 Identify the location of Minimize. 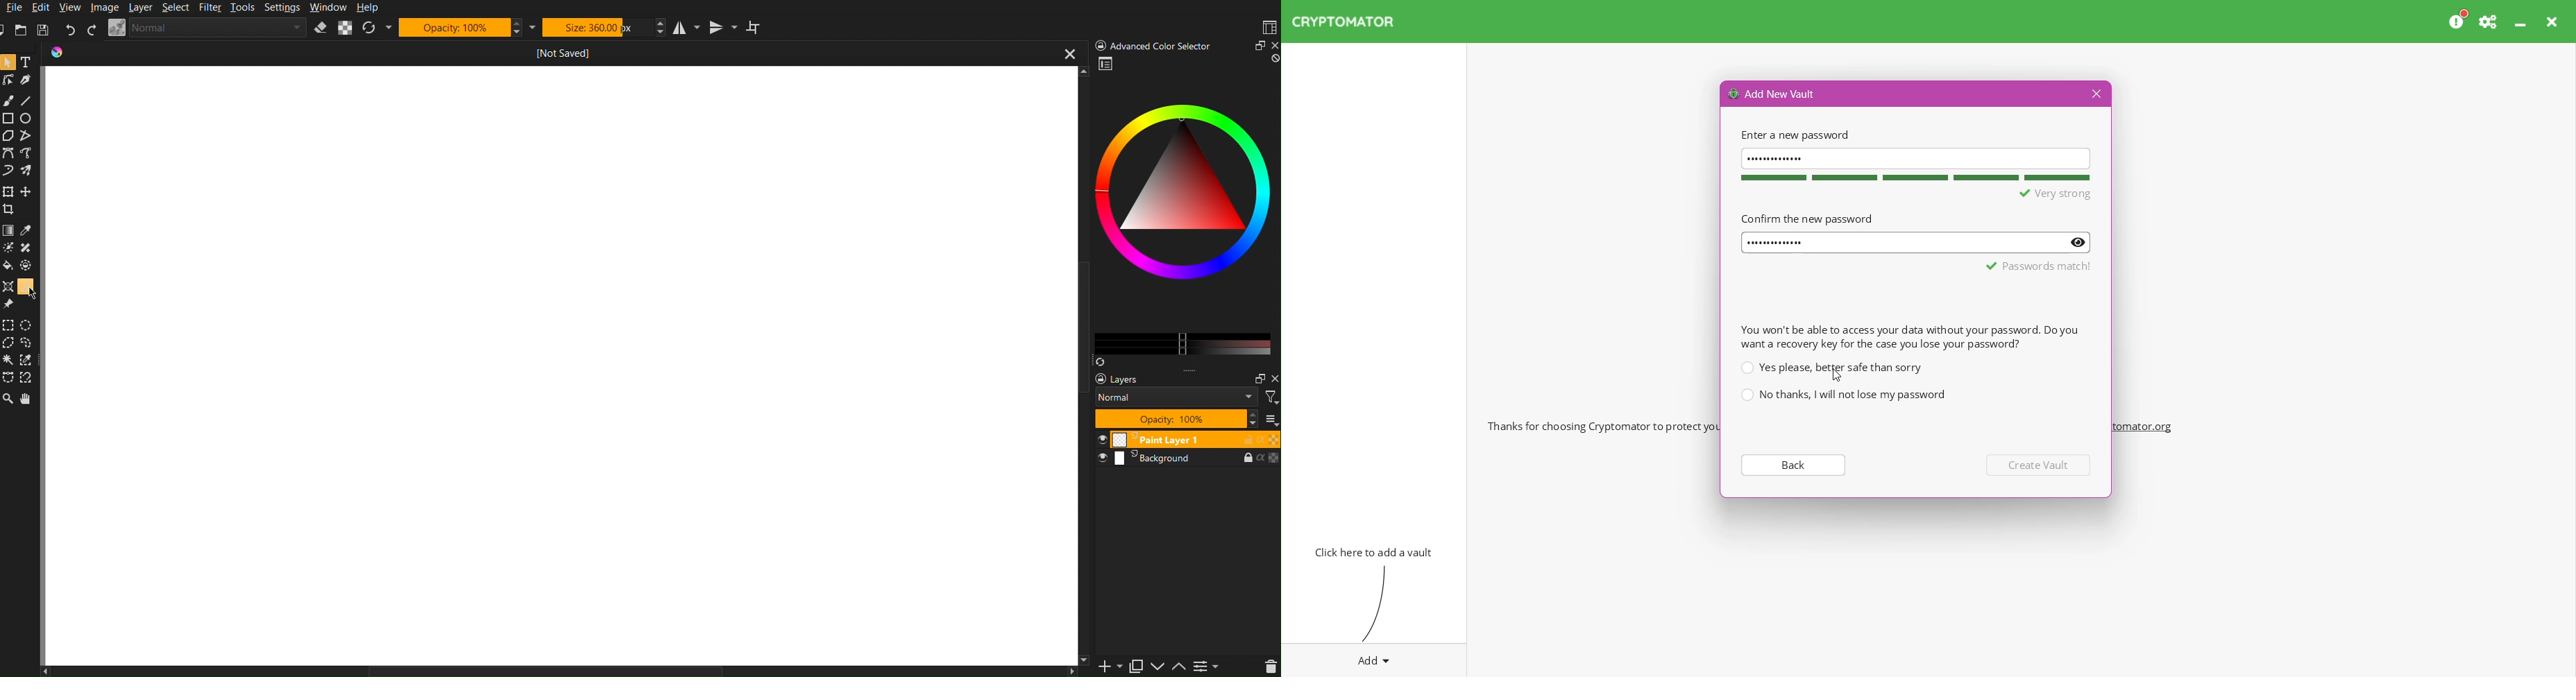
(2522, 22).